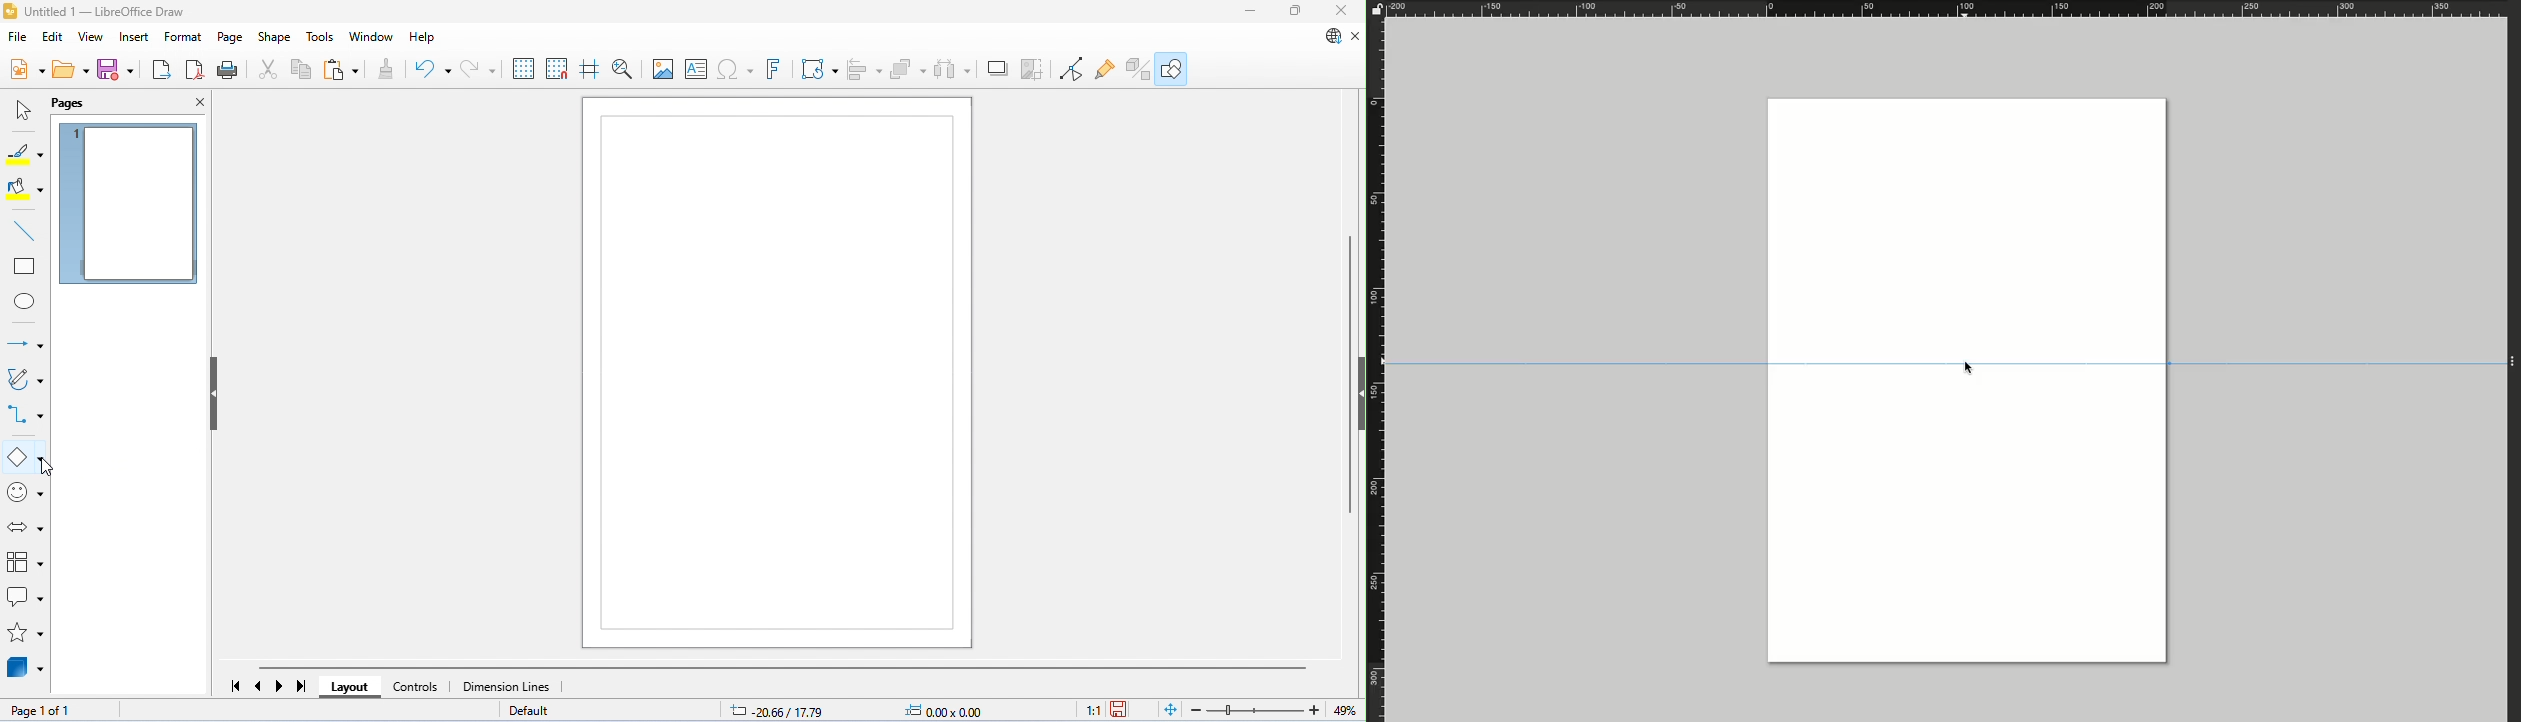  Describe the element at coordinates (819, 69) in the screenshot. I see `transformations` at that location.